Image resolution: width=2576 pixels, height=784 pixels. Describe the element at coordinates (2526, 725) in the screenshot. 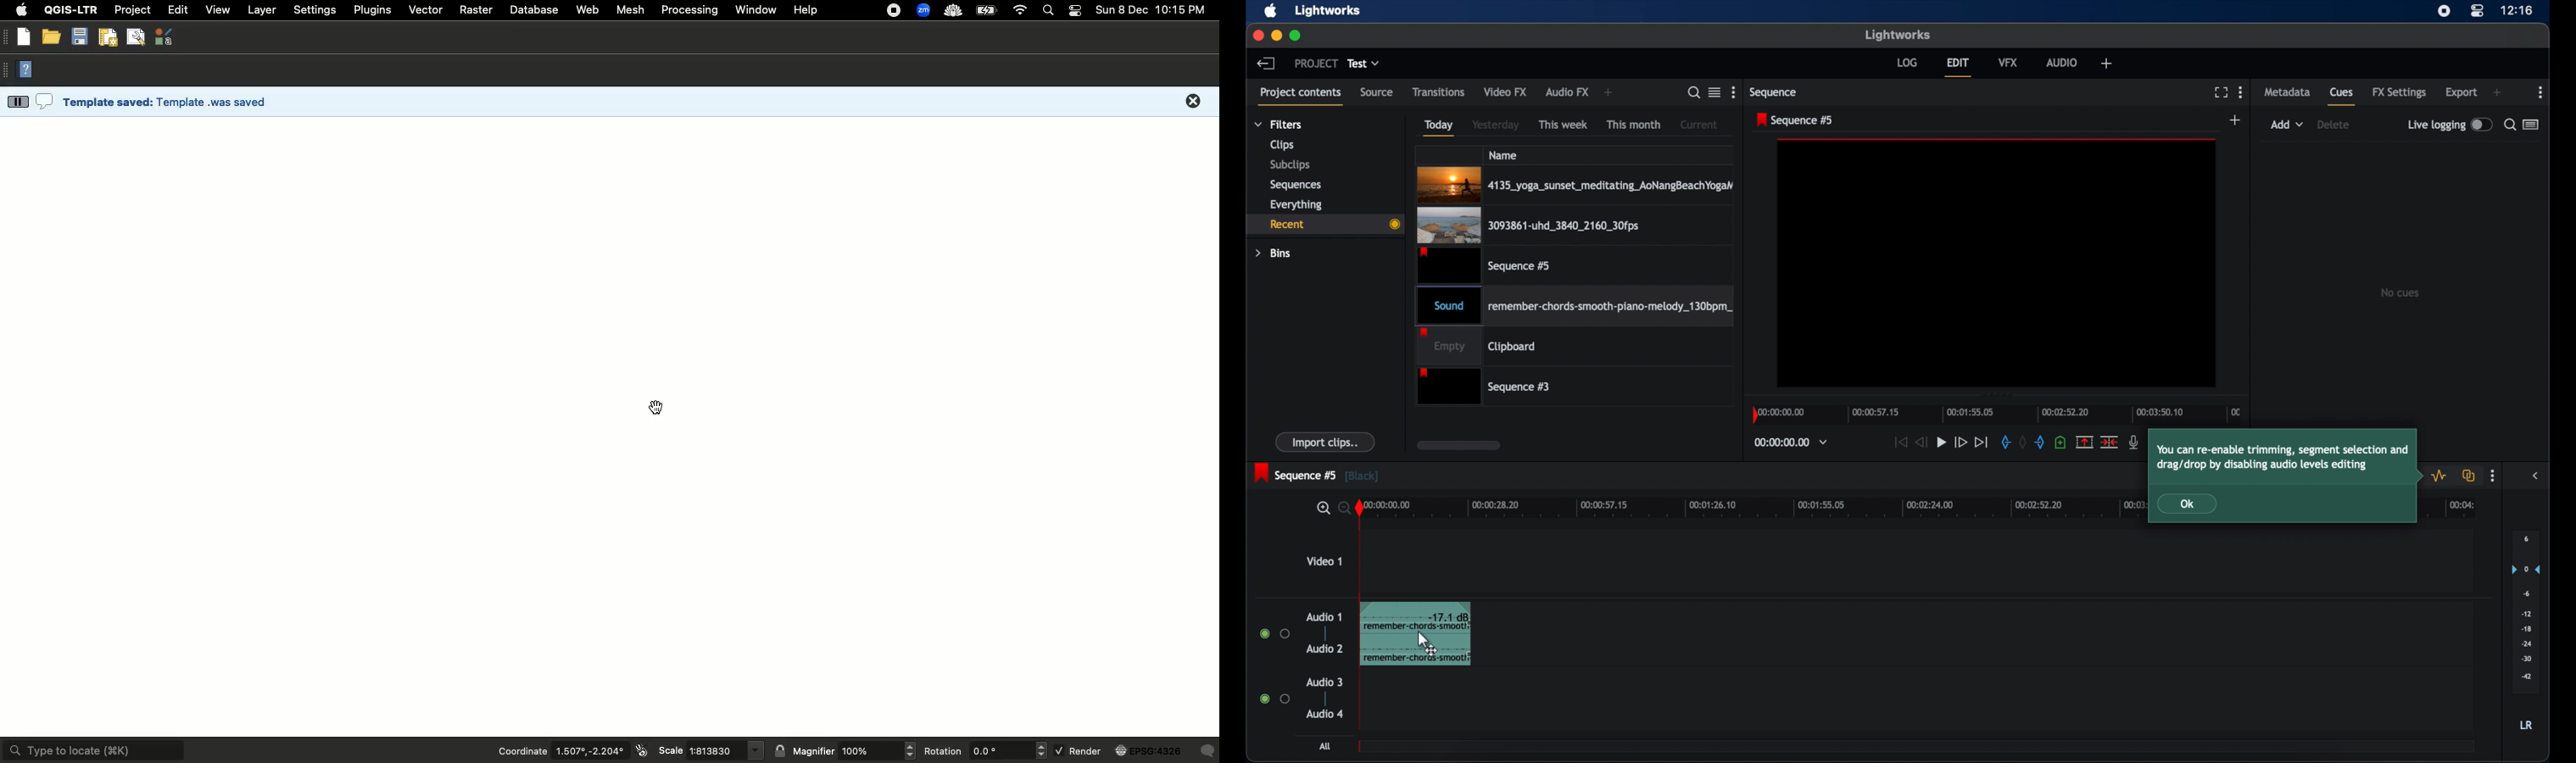

I see `LR` at that location.